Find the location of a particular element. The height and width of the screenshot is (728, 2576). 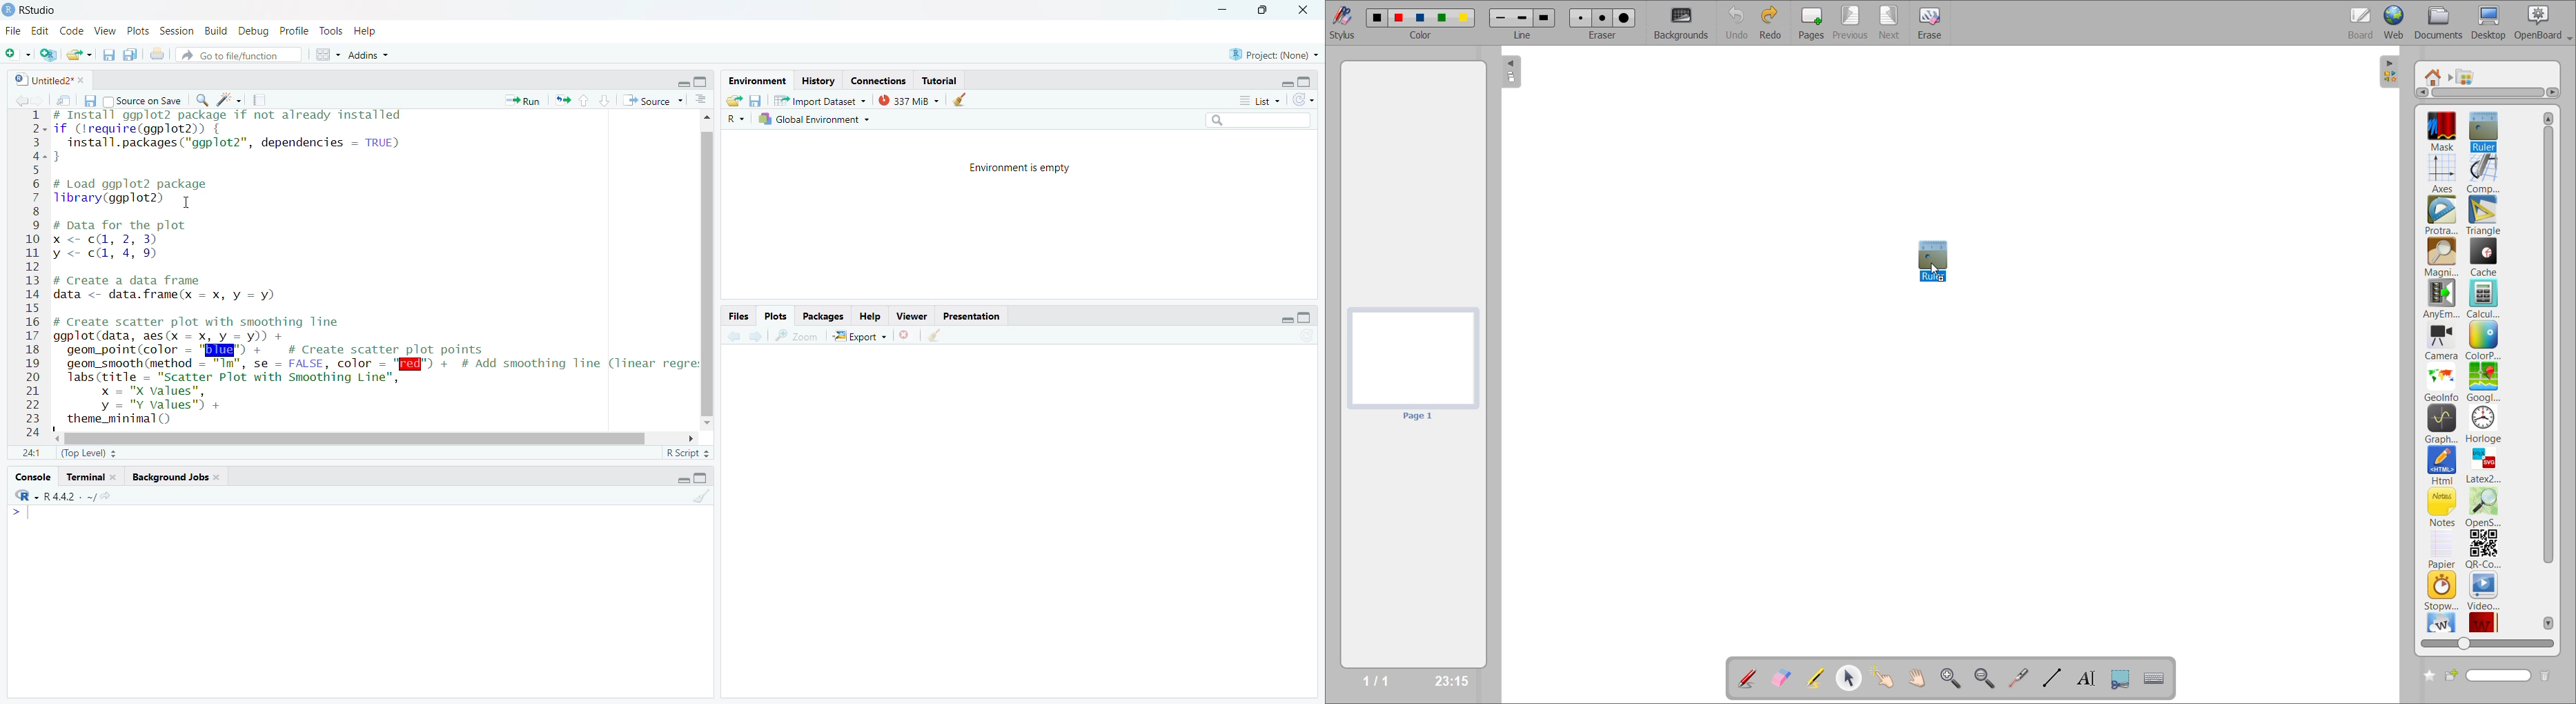

Help is located at coordinates (366, 32).